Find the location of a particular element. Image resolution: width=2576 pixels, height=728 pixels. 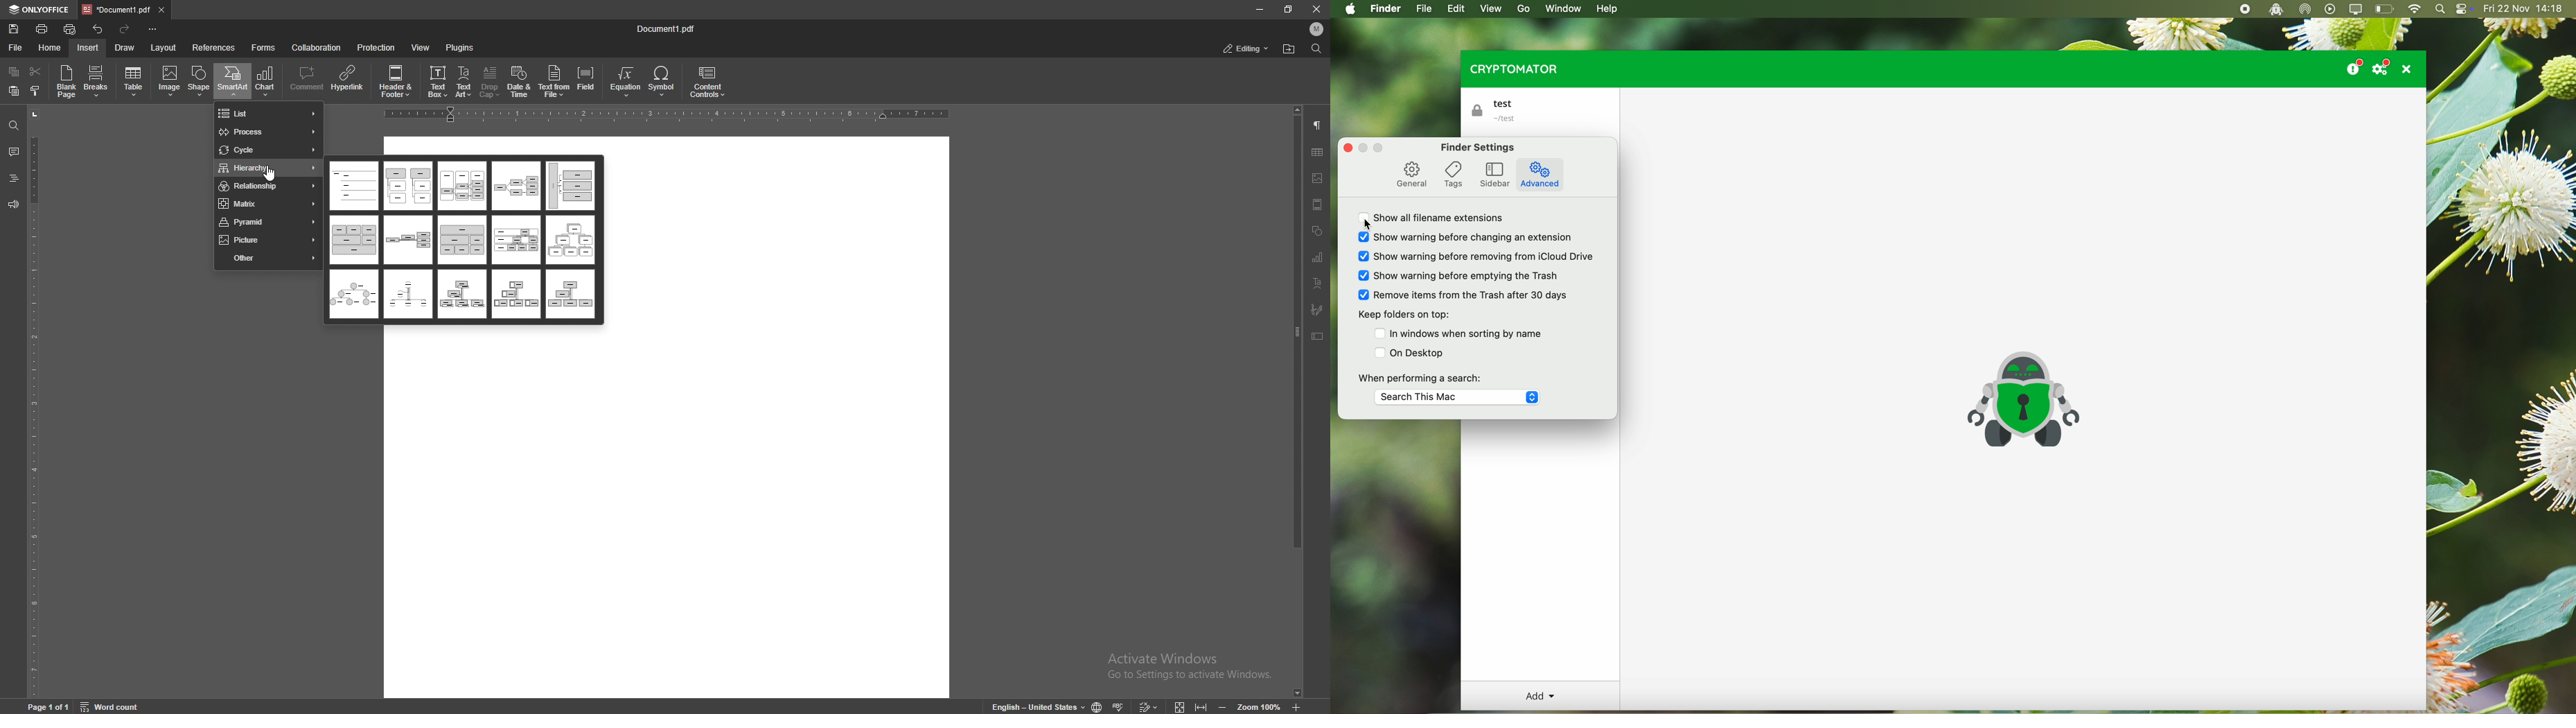

hierarchy smart art is located at coordinates (408, 186).